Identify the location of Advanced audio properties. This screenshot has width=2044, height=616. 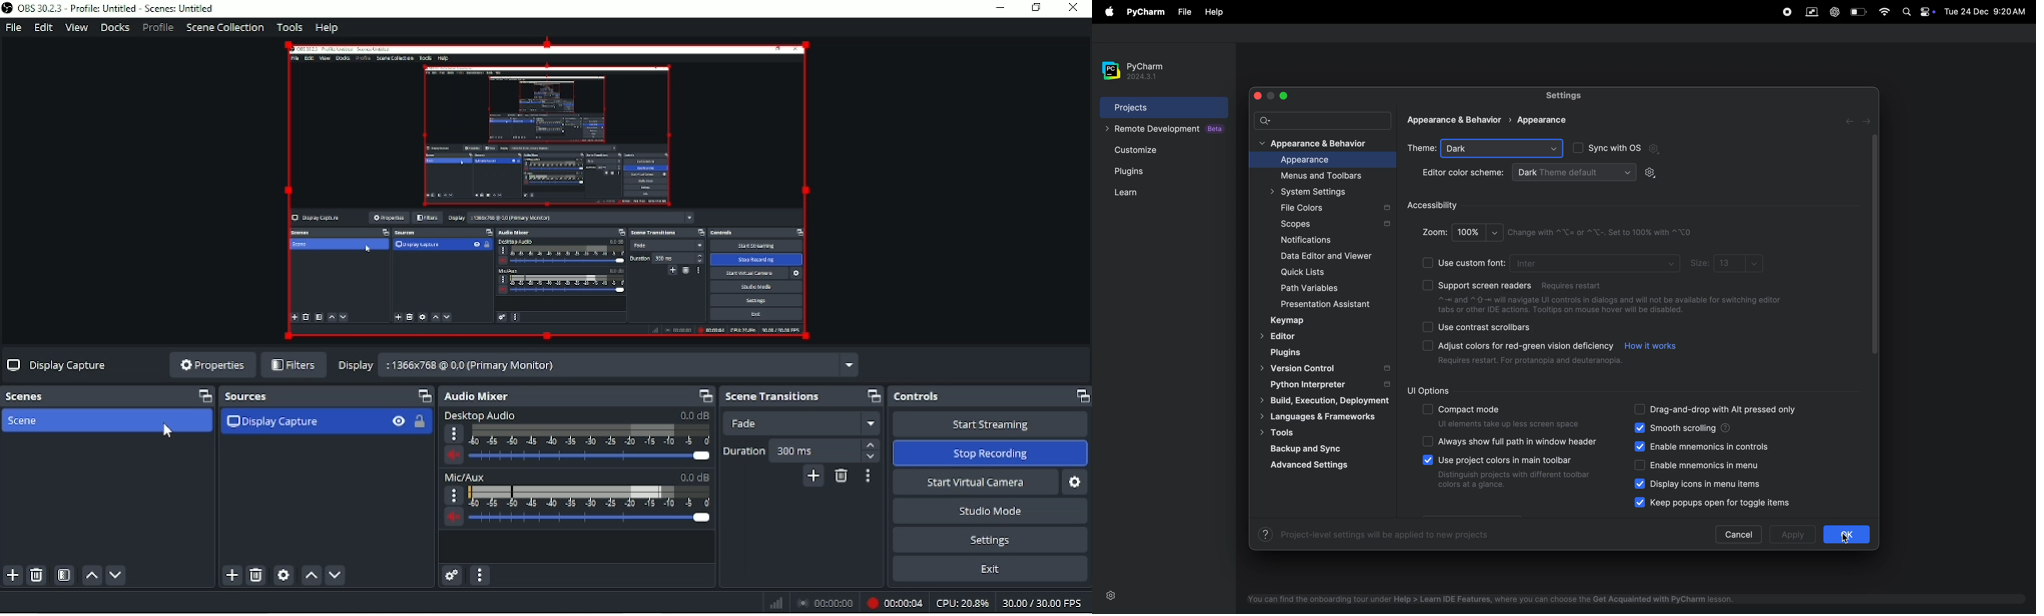
(452, 576).